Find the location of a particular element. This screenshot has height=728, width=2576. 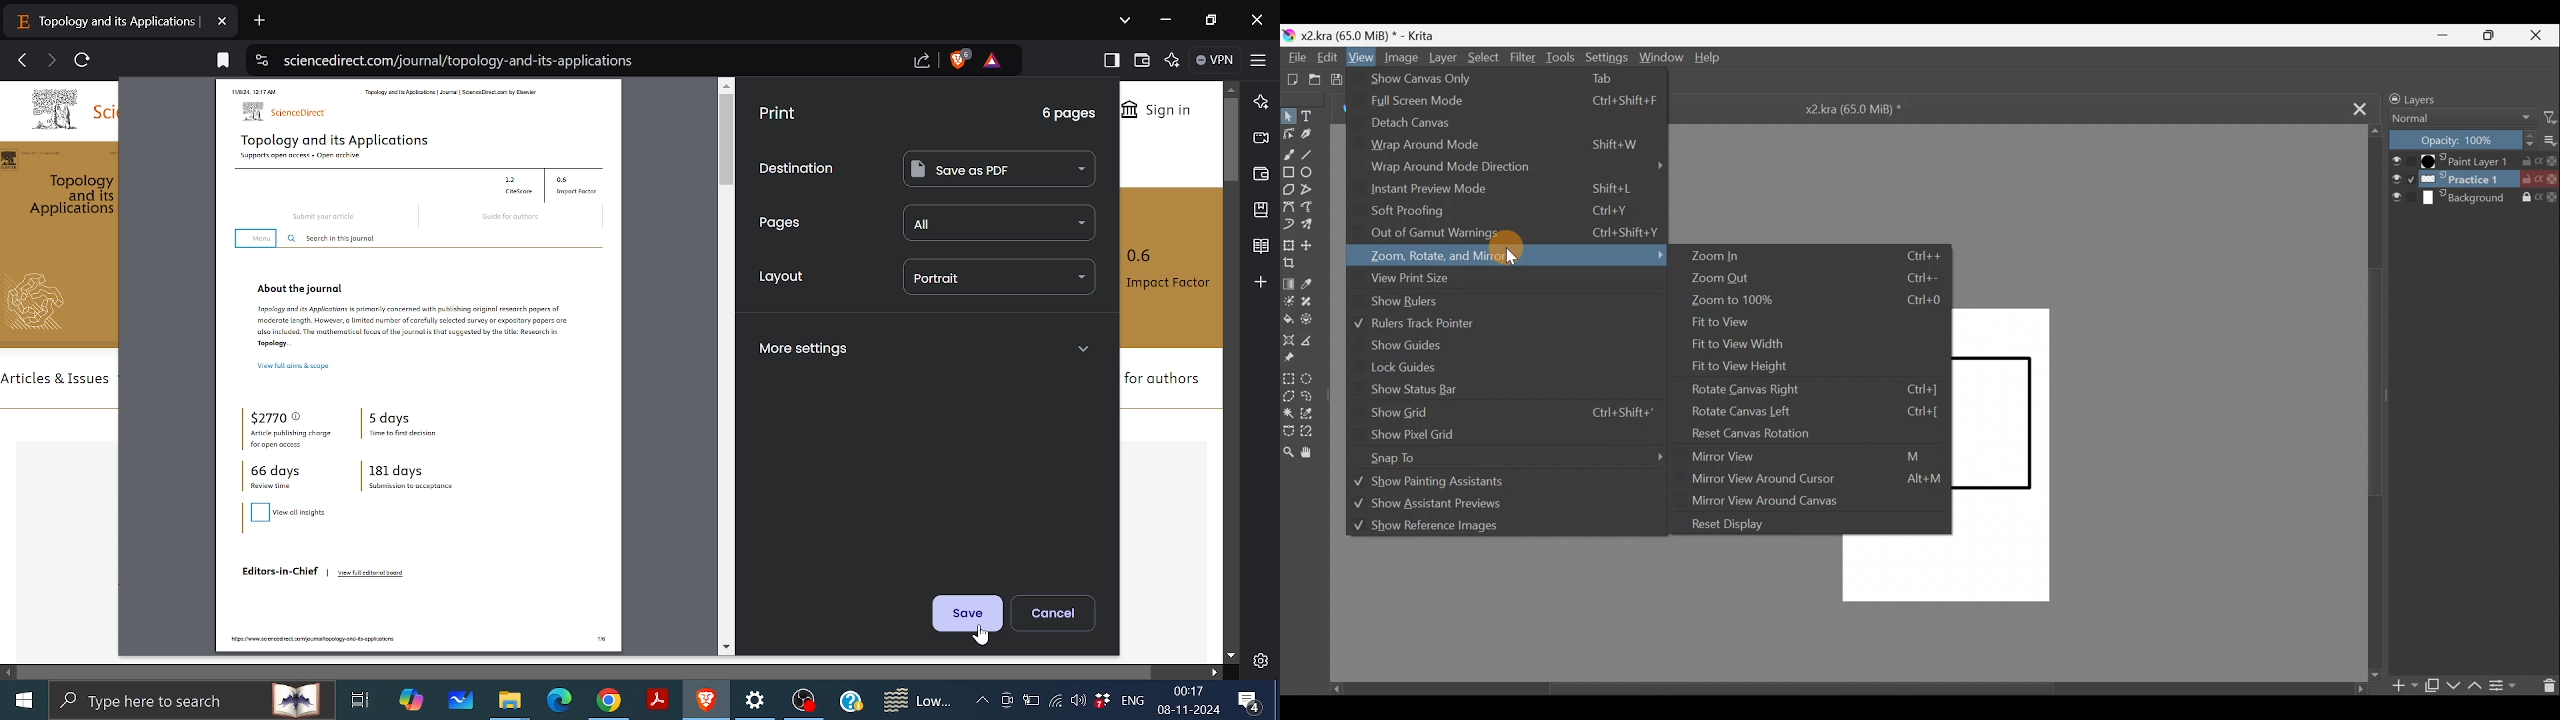

Filter is located at coordinates (2551, 117).